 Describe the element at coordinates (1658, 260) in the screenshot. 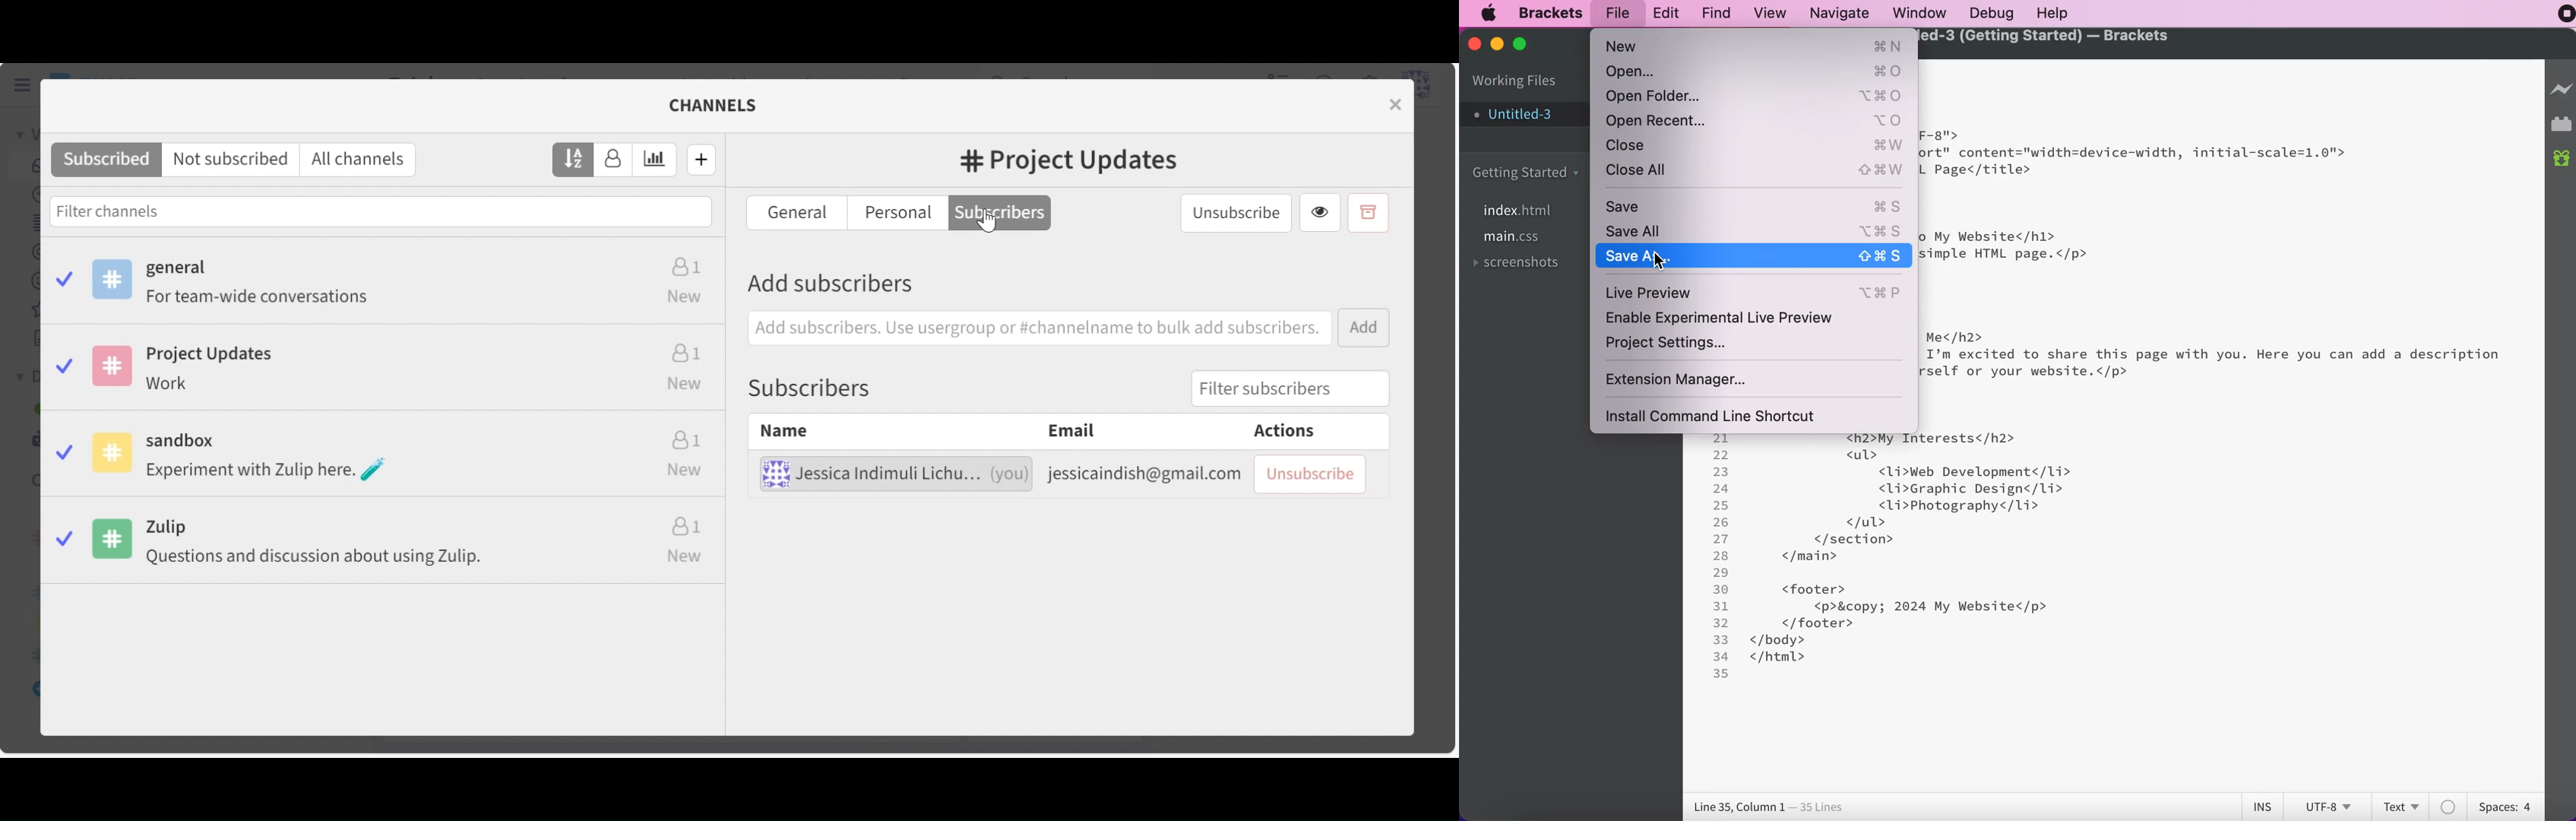

I see `cursor` at that location.